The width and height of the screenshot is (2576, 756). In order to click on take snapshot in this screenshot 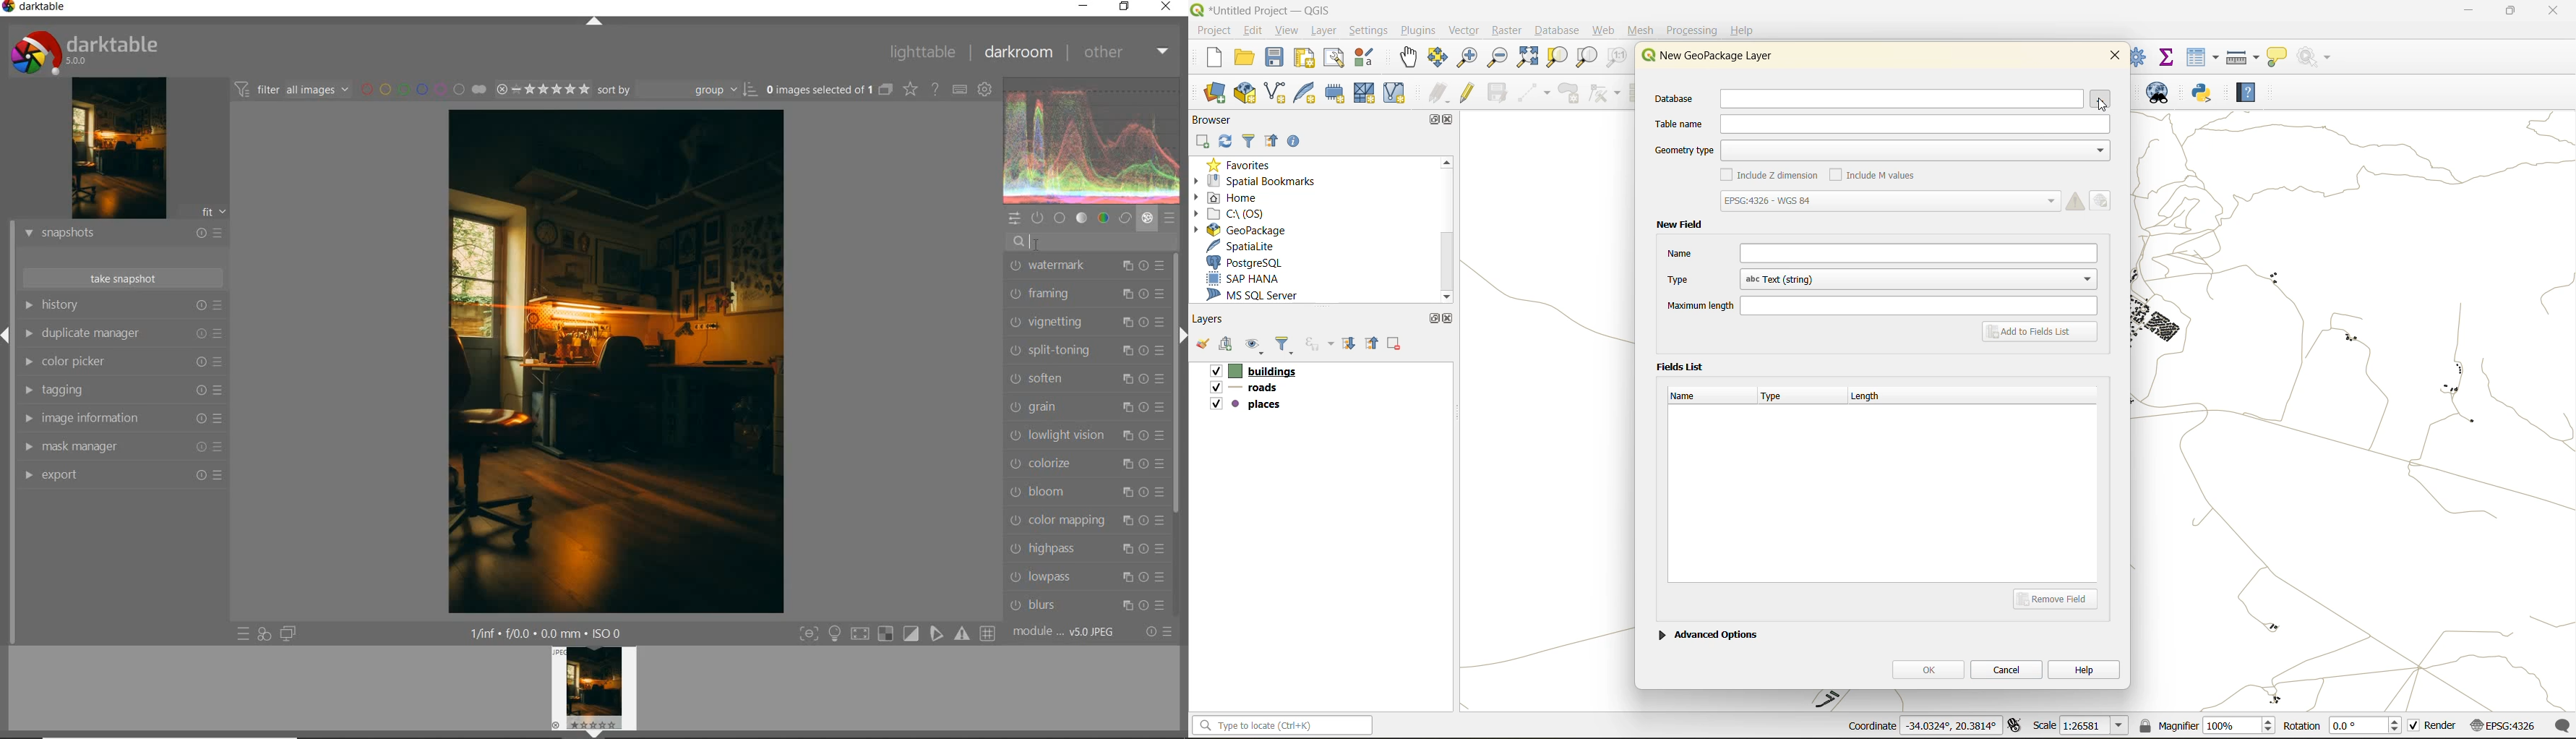, I will do `click(125, 277)`.